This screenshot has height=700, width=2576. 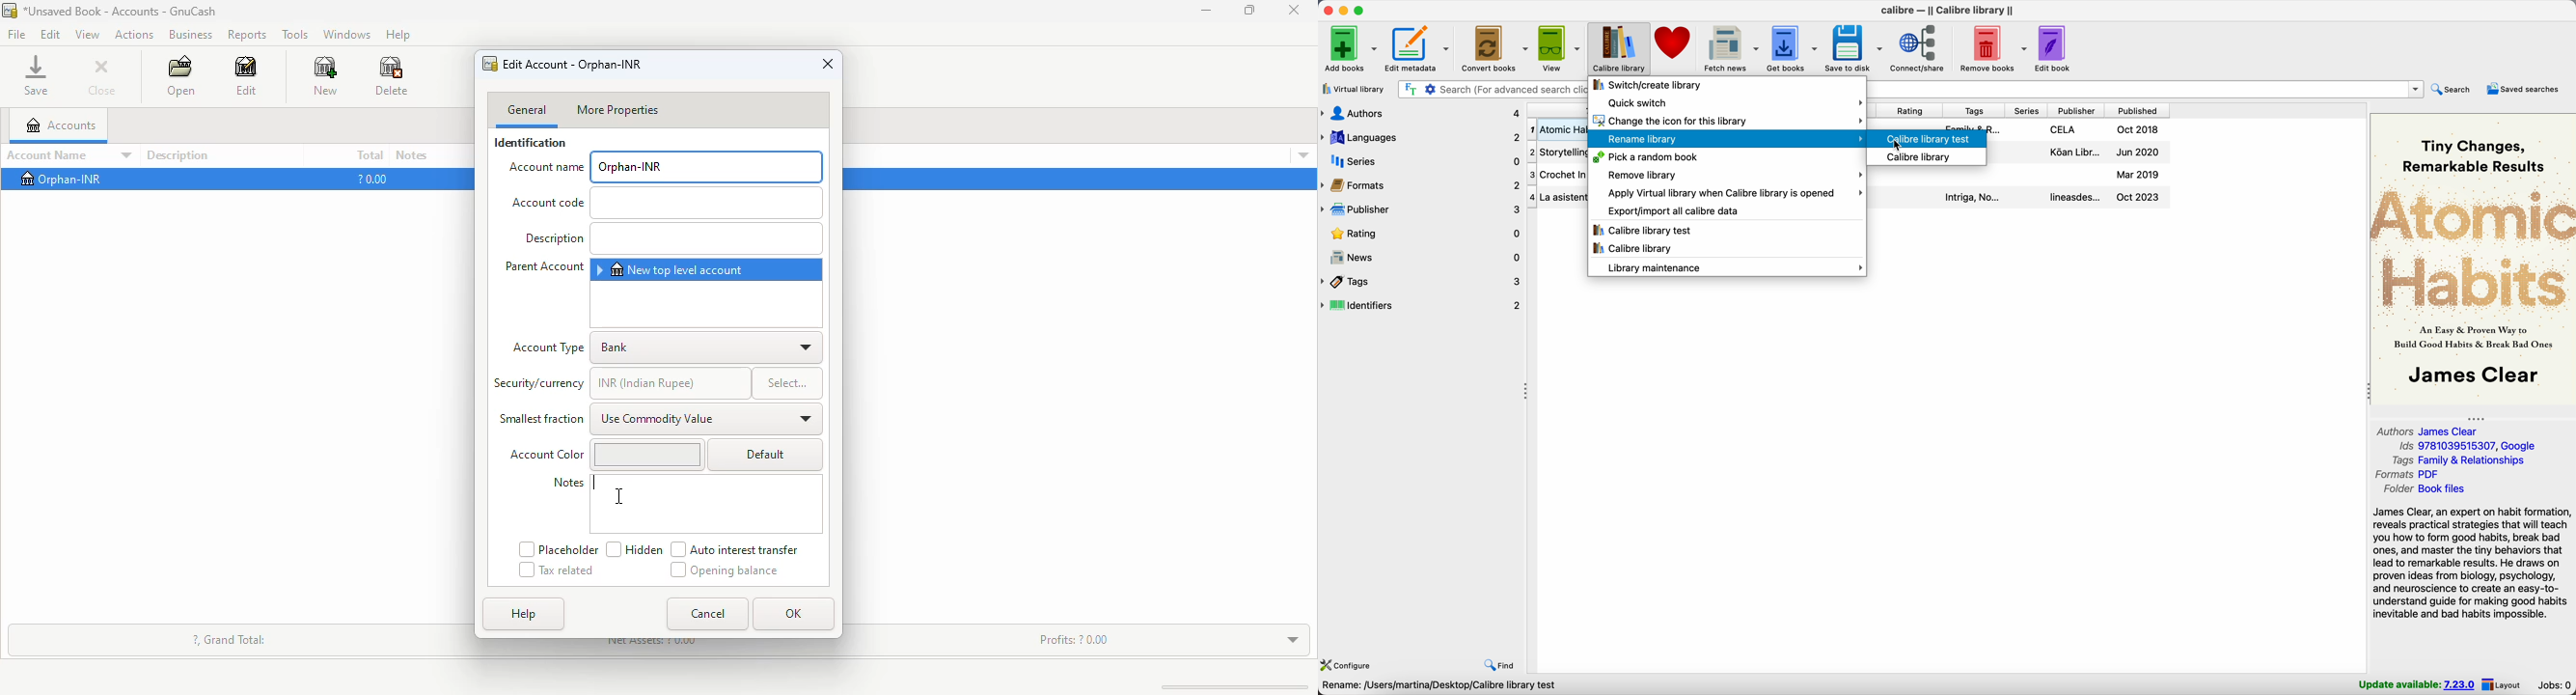 I want to click on tags Family & Relationships, so click(x=2462, y=461).